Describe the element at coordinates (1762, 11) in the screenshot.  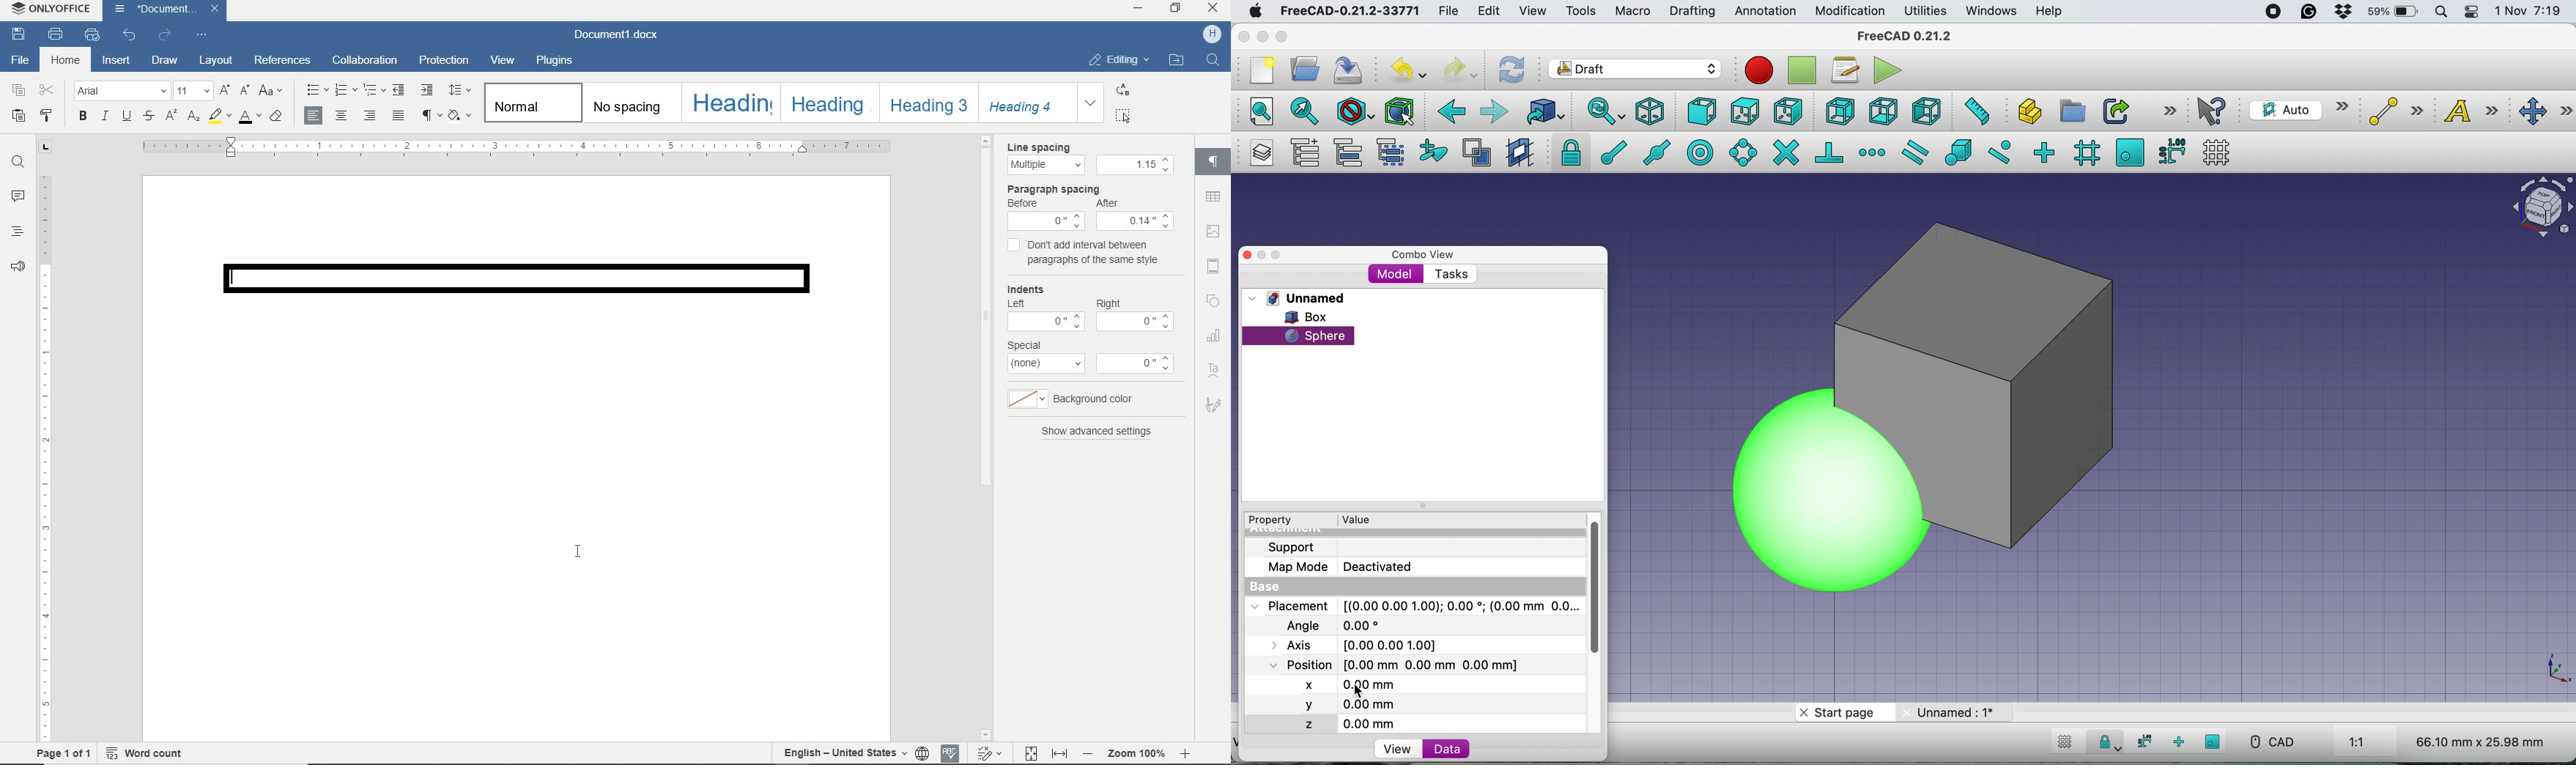
I see `annotation` at that location.